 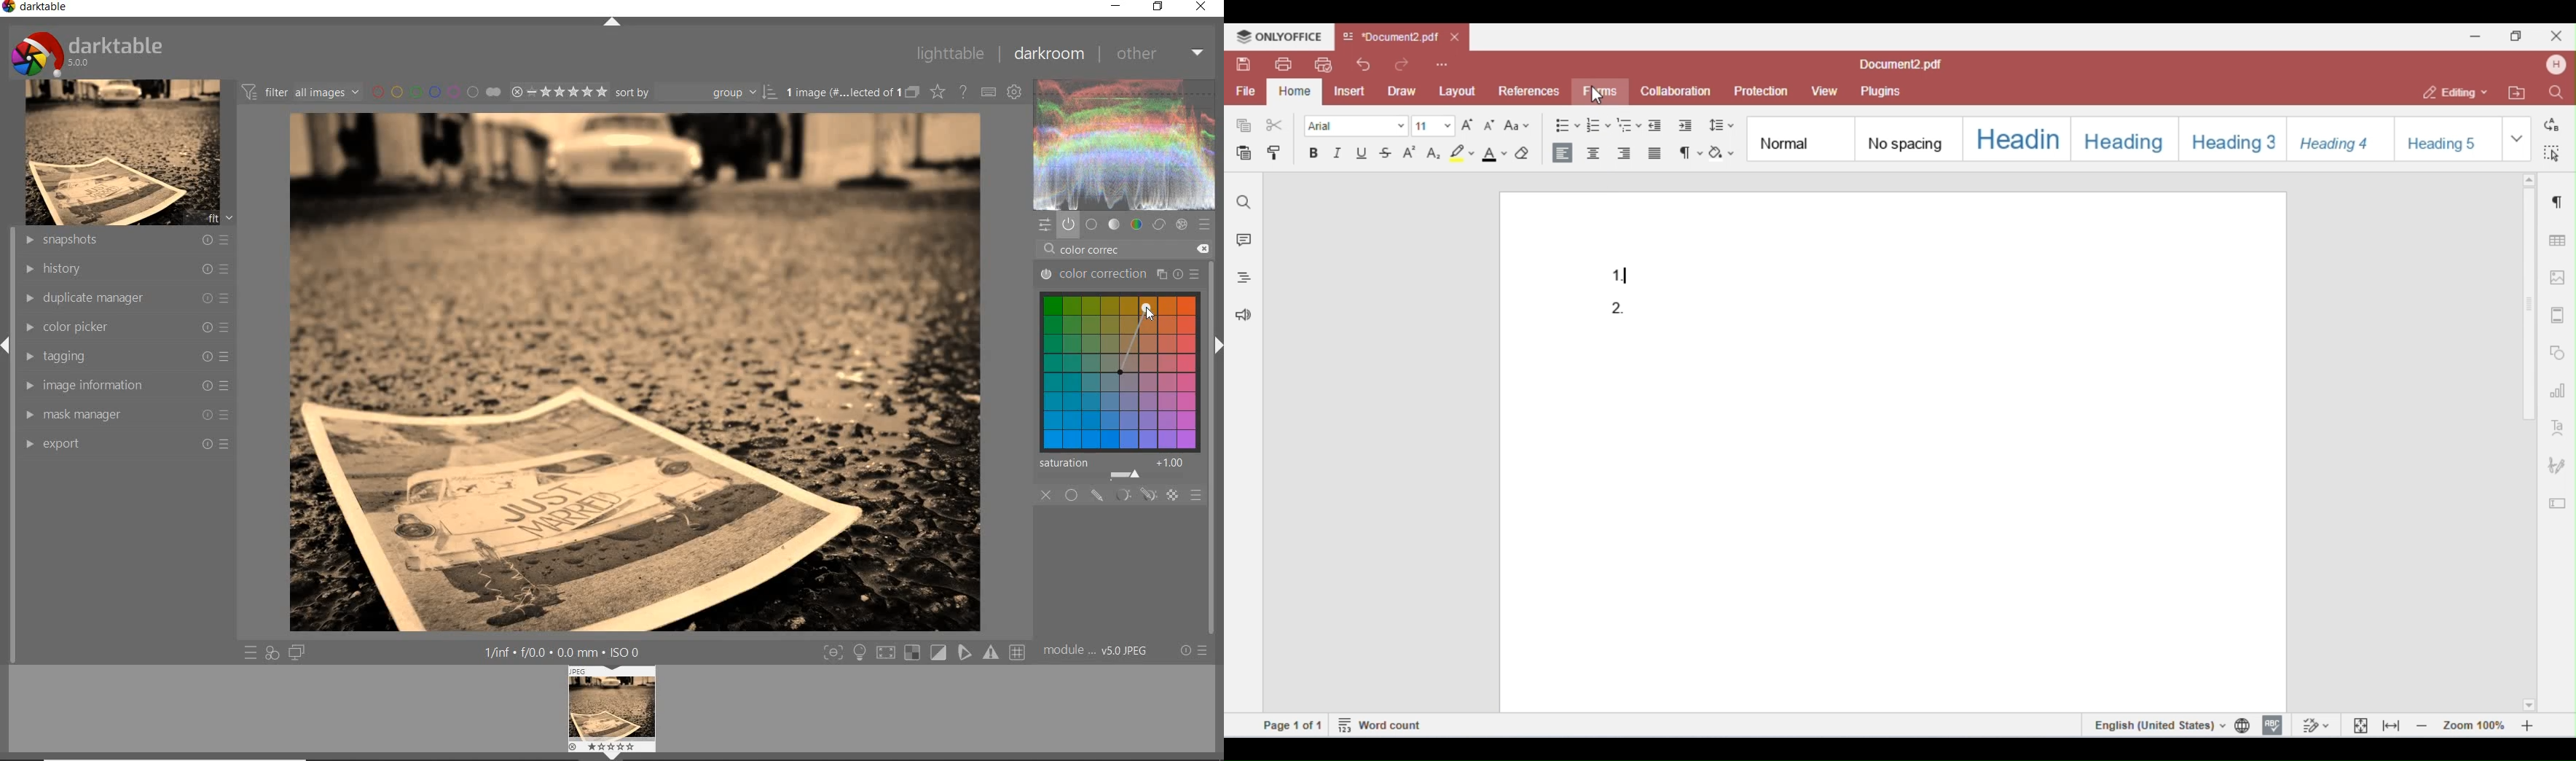 What do you see at coordinates (1133, 495) in the screenshot?
I see `masking options` at bounding box center [1133, 495].